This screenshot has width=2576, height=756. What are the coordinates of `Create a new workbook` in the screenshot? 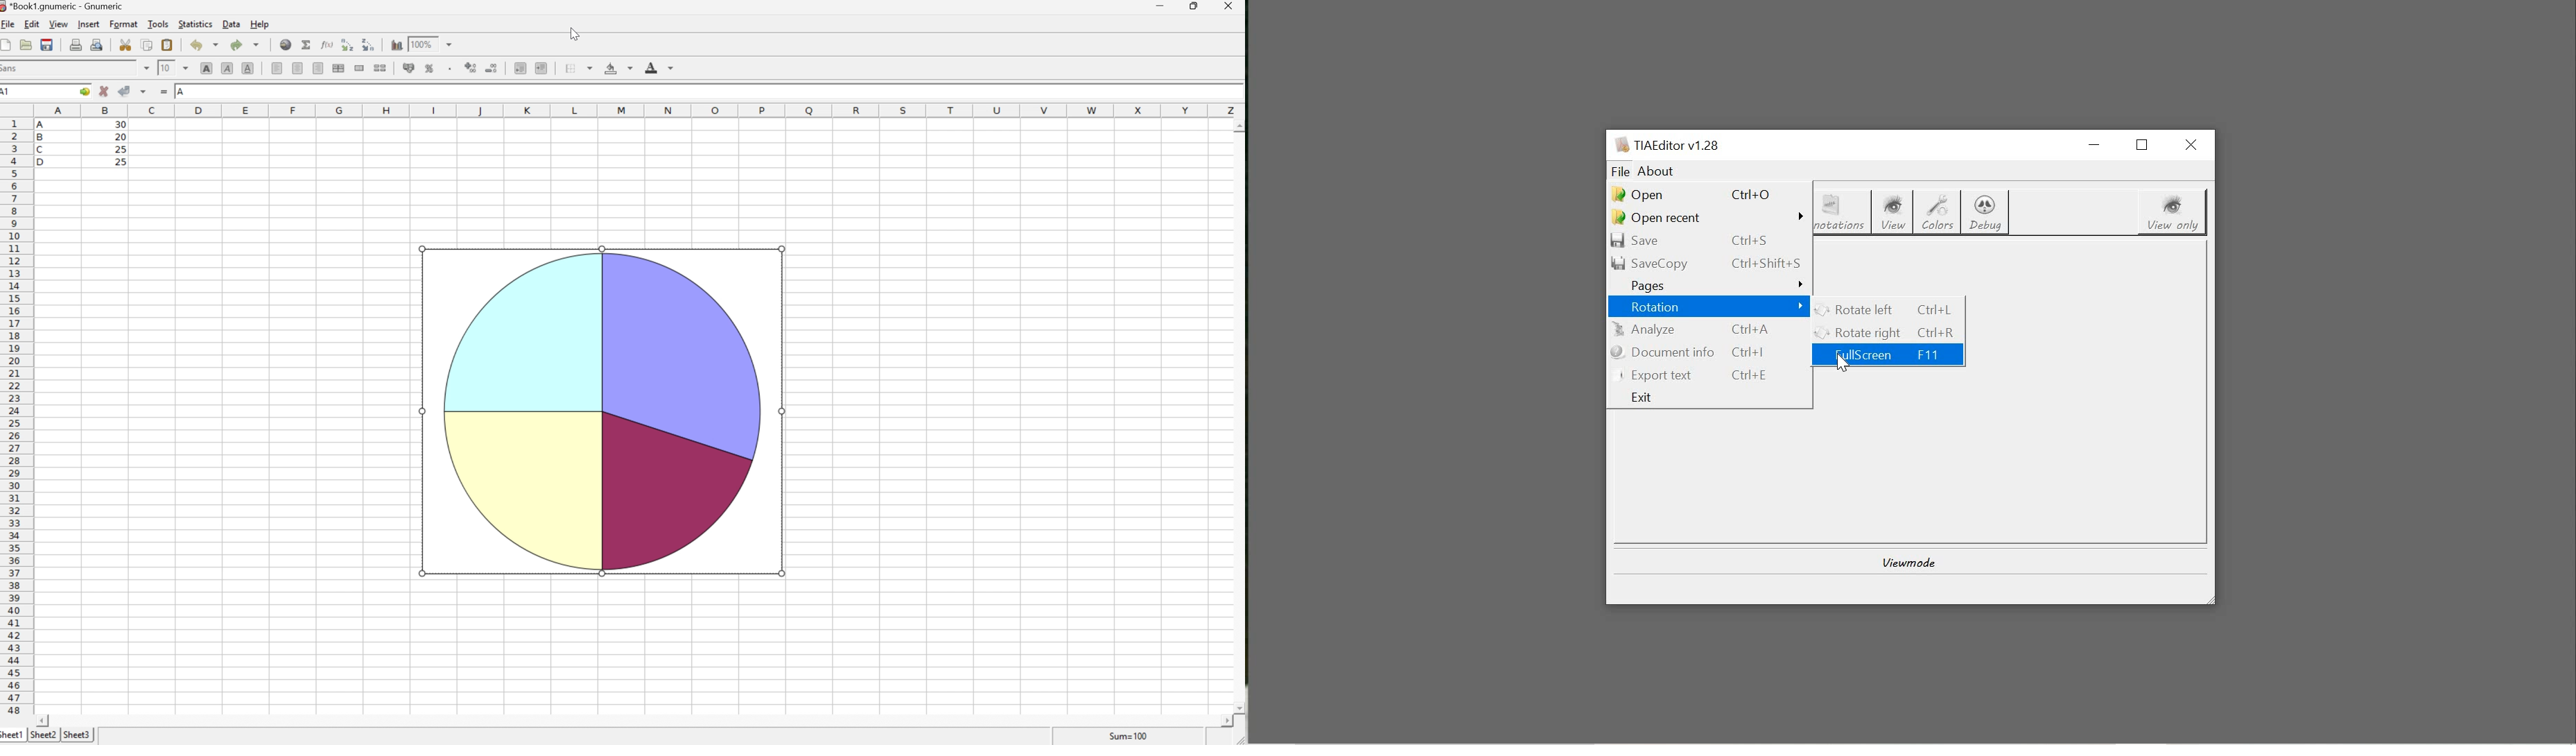 It's located at (8, 44).